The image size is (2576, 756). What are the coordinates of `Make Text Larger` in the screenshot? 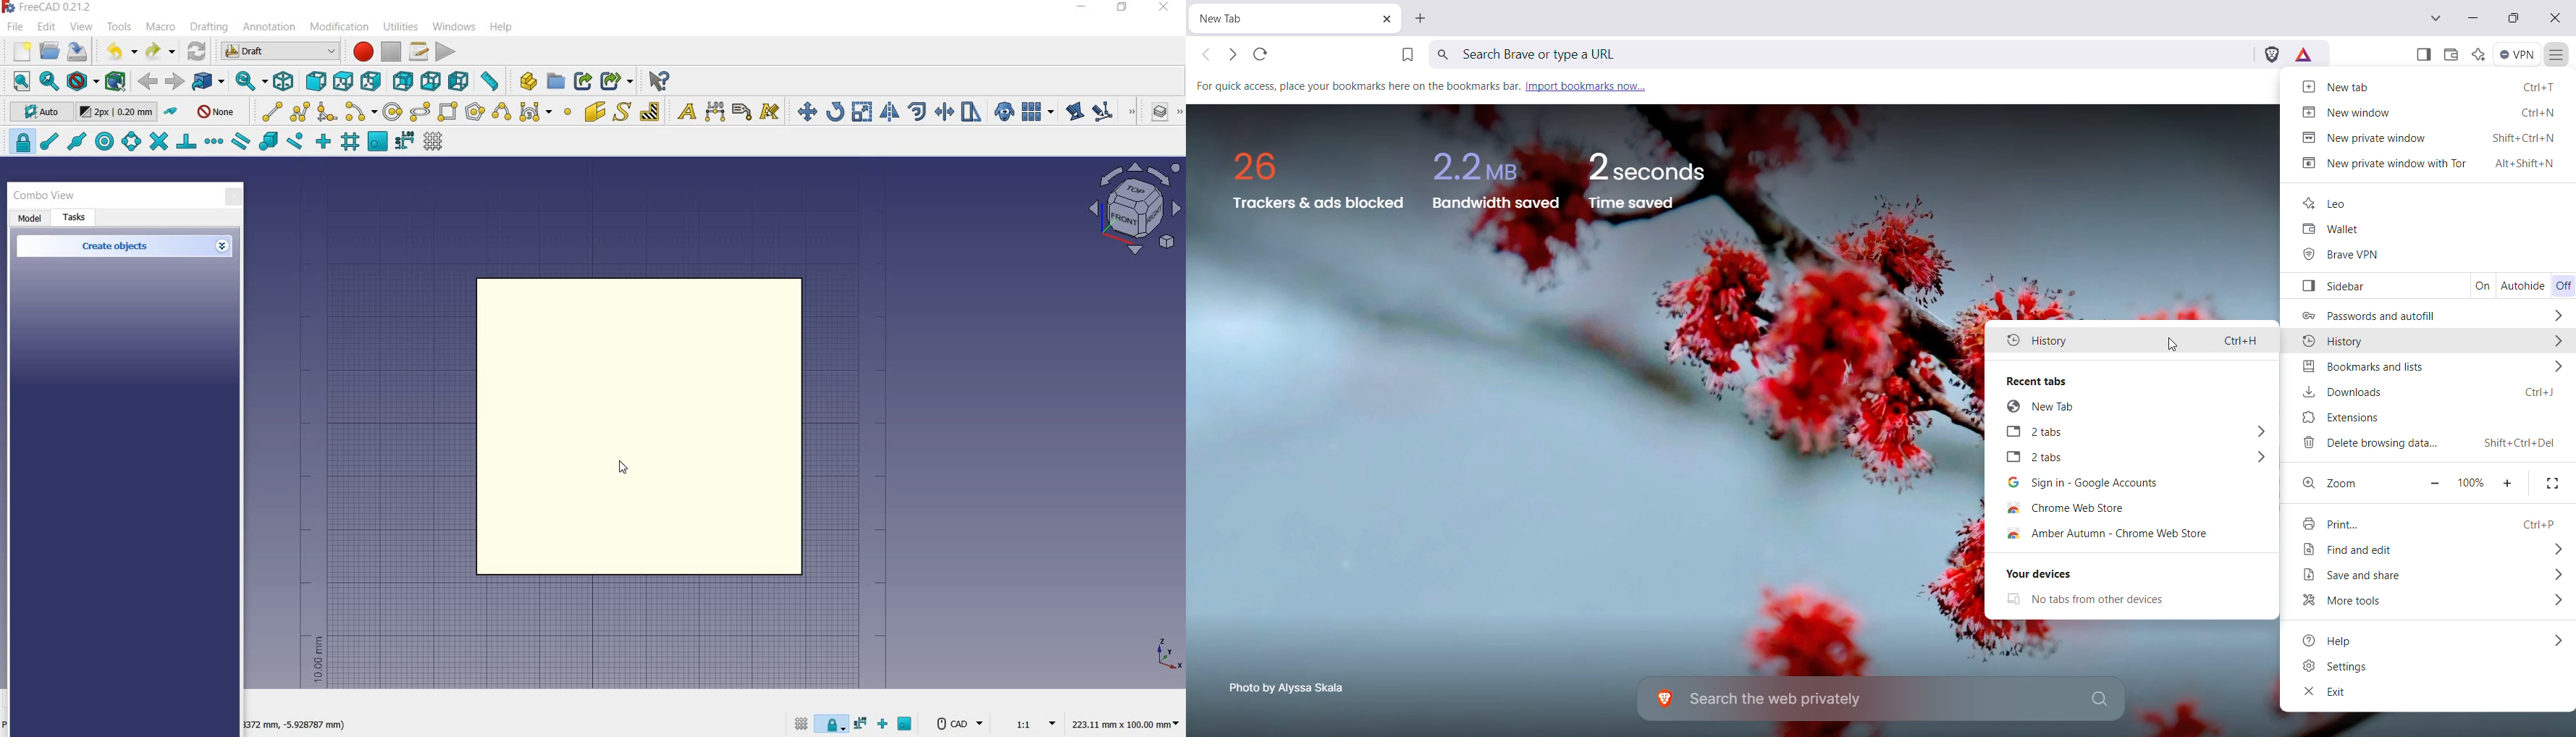 It's located at (2509, 482).